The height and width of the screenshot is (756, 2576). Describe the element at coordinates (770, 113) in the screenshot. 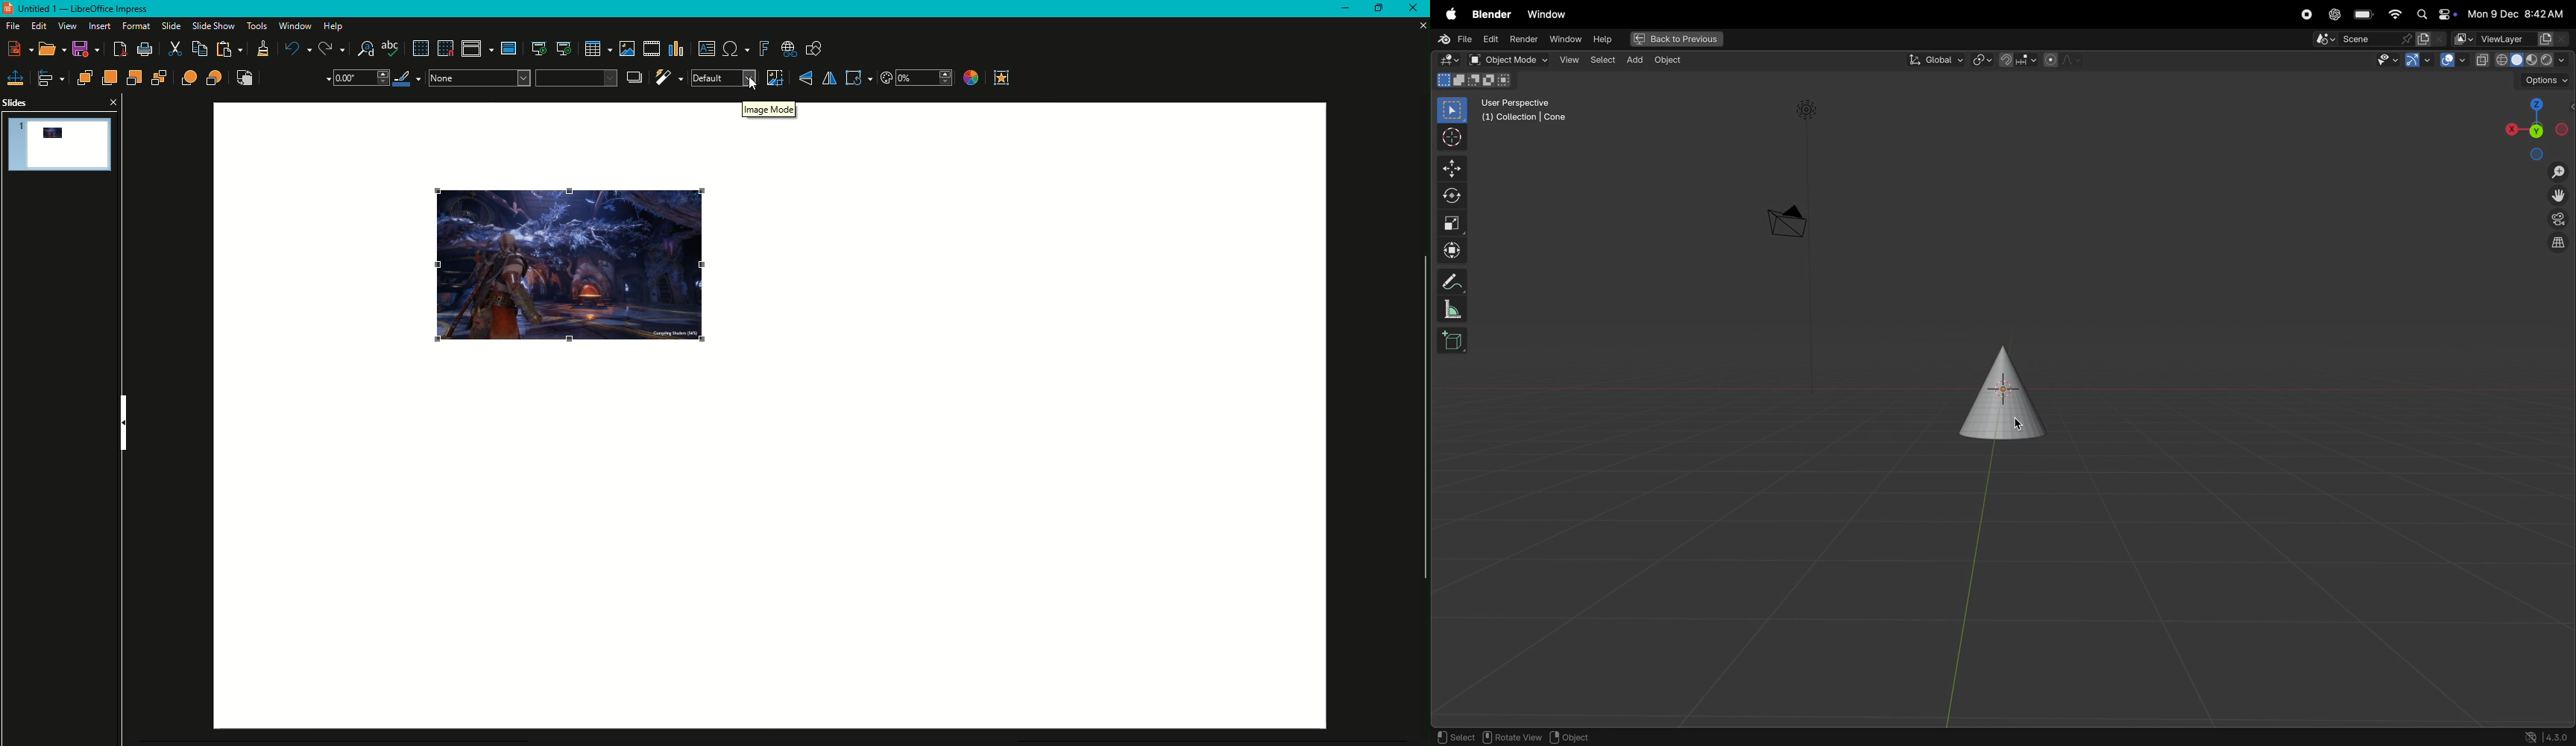

I see `Image mode` at that location.